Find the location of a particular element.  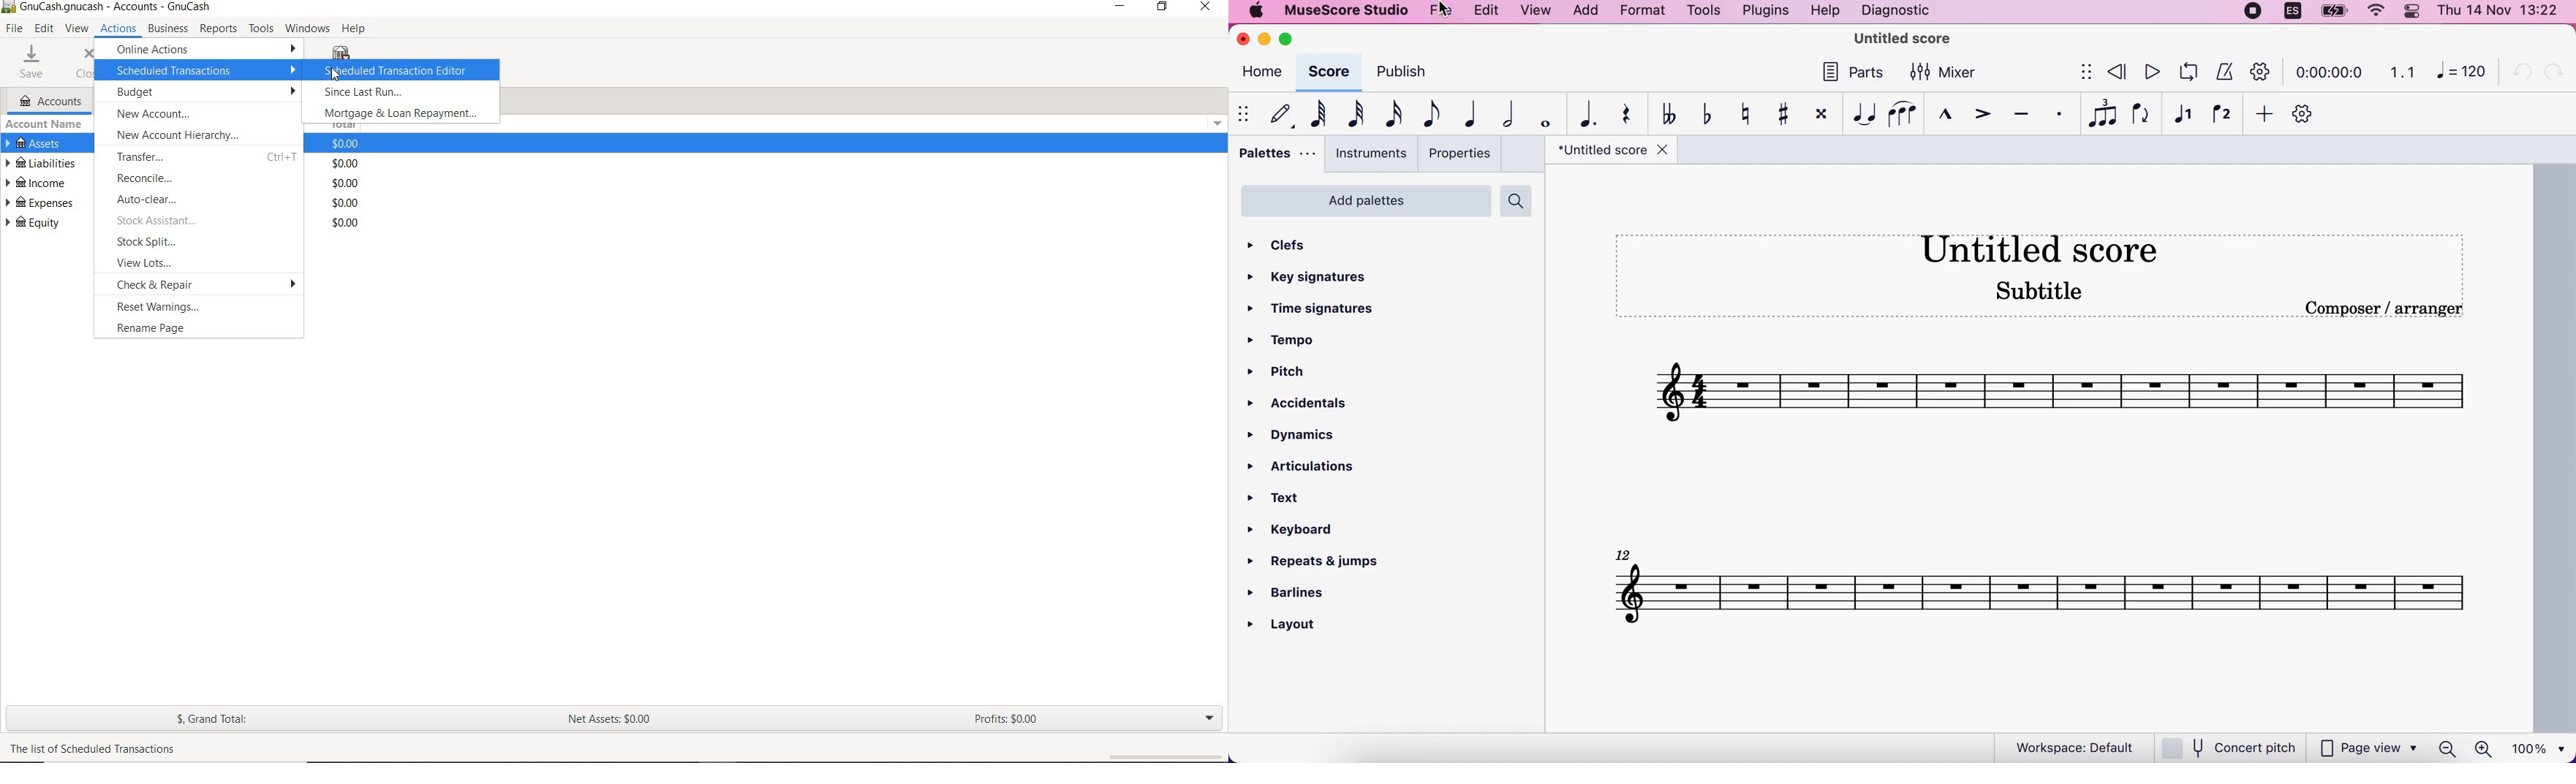

staccato is located at coordinates (2057, 116).